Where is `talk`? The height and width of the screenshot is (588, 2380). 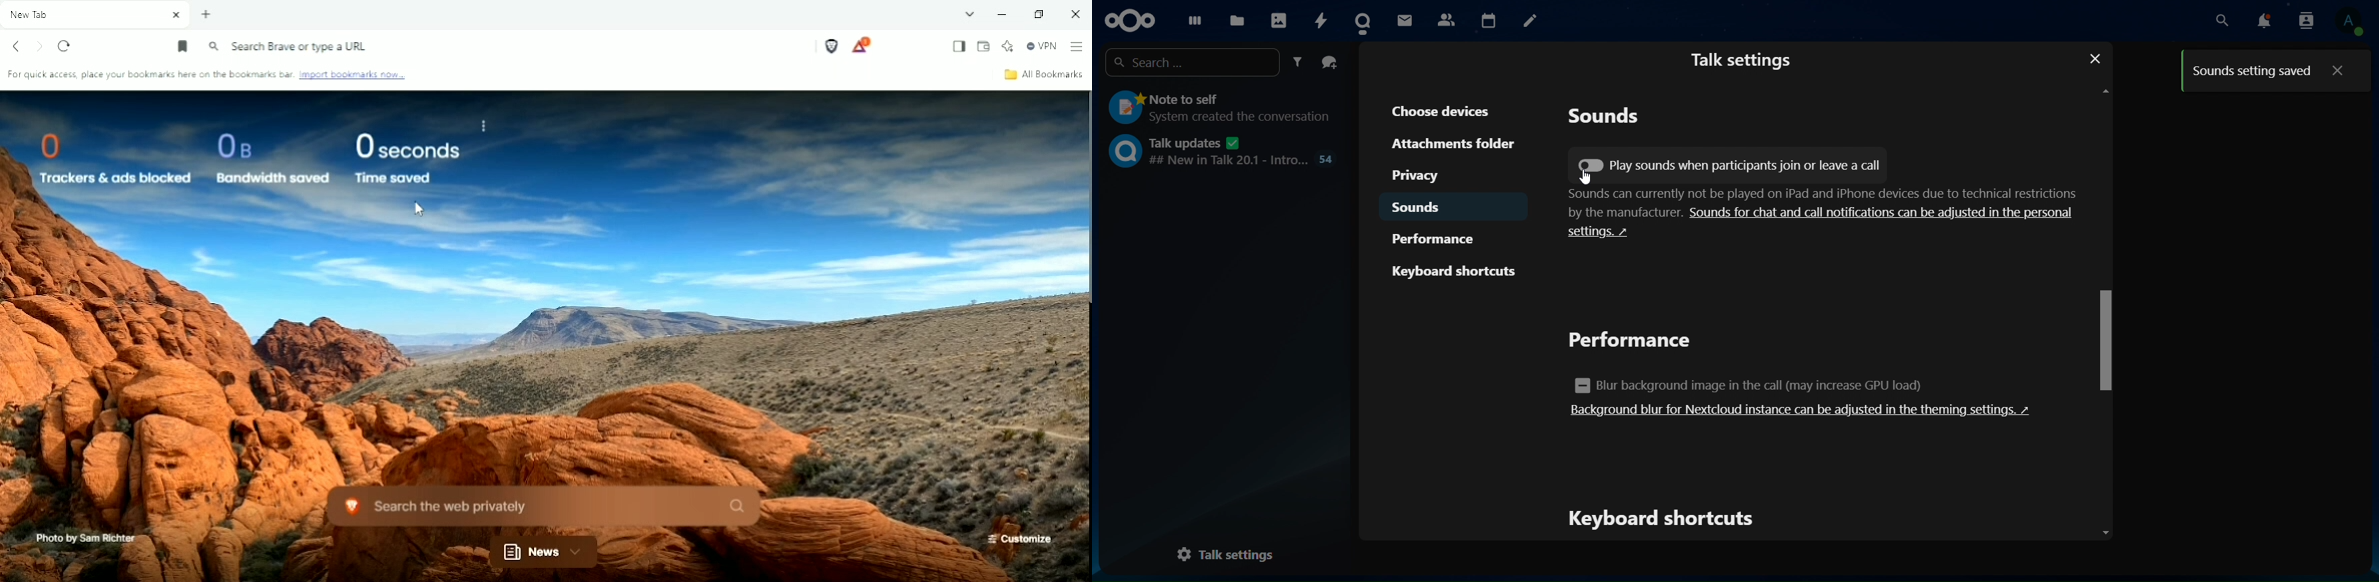
talk is located at coordinates (1367, 18).